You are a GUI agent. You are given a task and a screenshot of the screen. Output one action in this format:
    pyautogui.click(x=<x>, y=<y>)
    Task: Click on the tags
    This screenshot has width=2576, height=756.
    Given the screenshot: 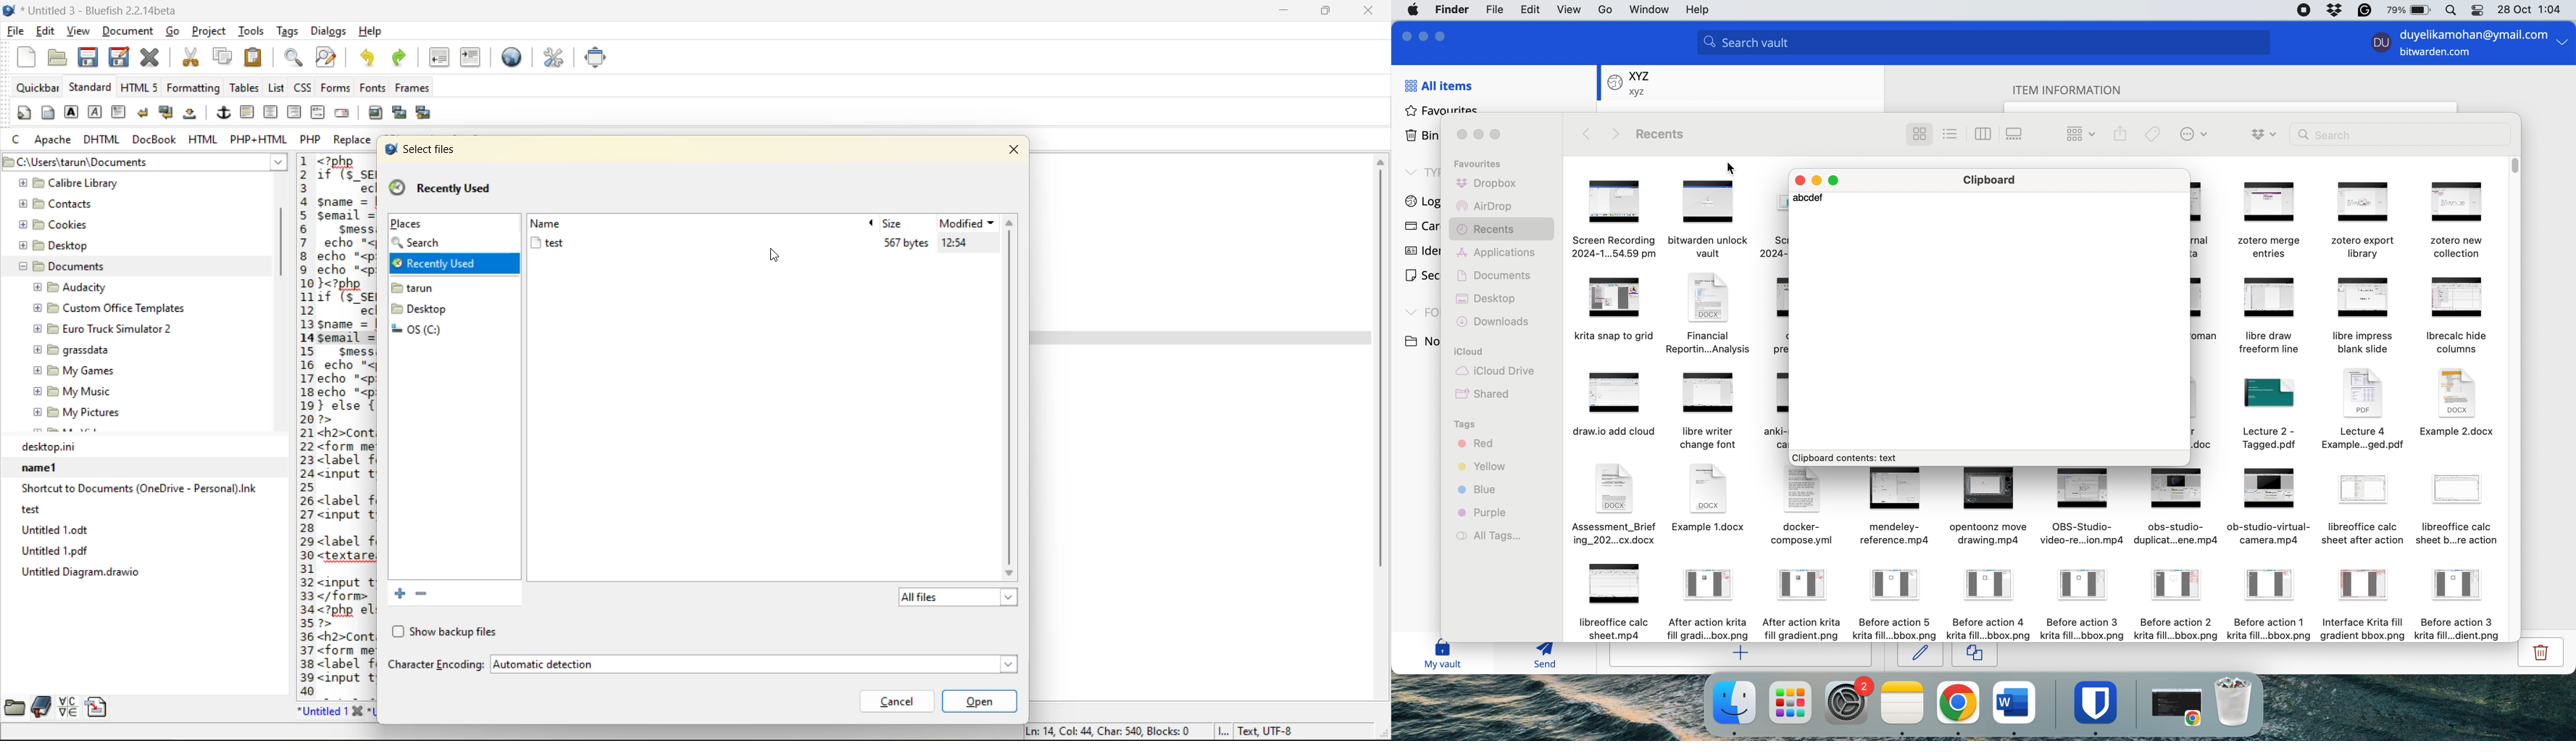 What is the action you would take?
    pyautogui.click(x=1467, y=425)
    